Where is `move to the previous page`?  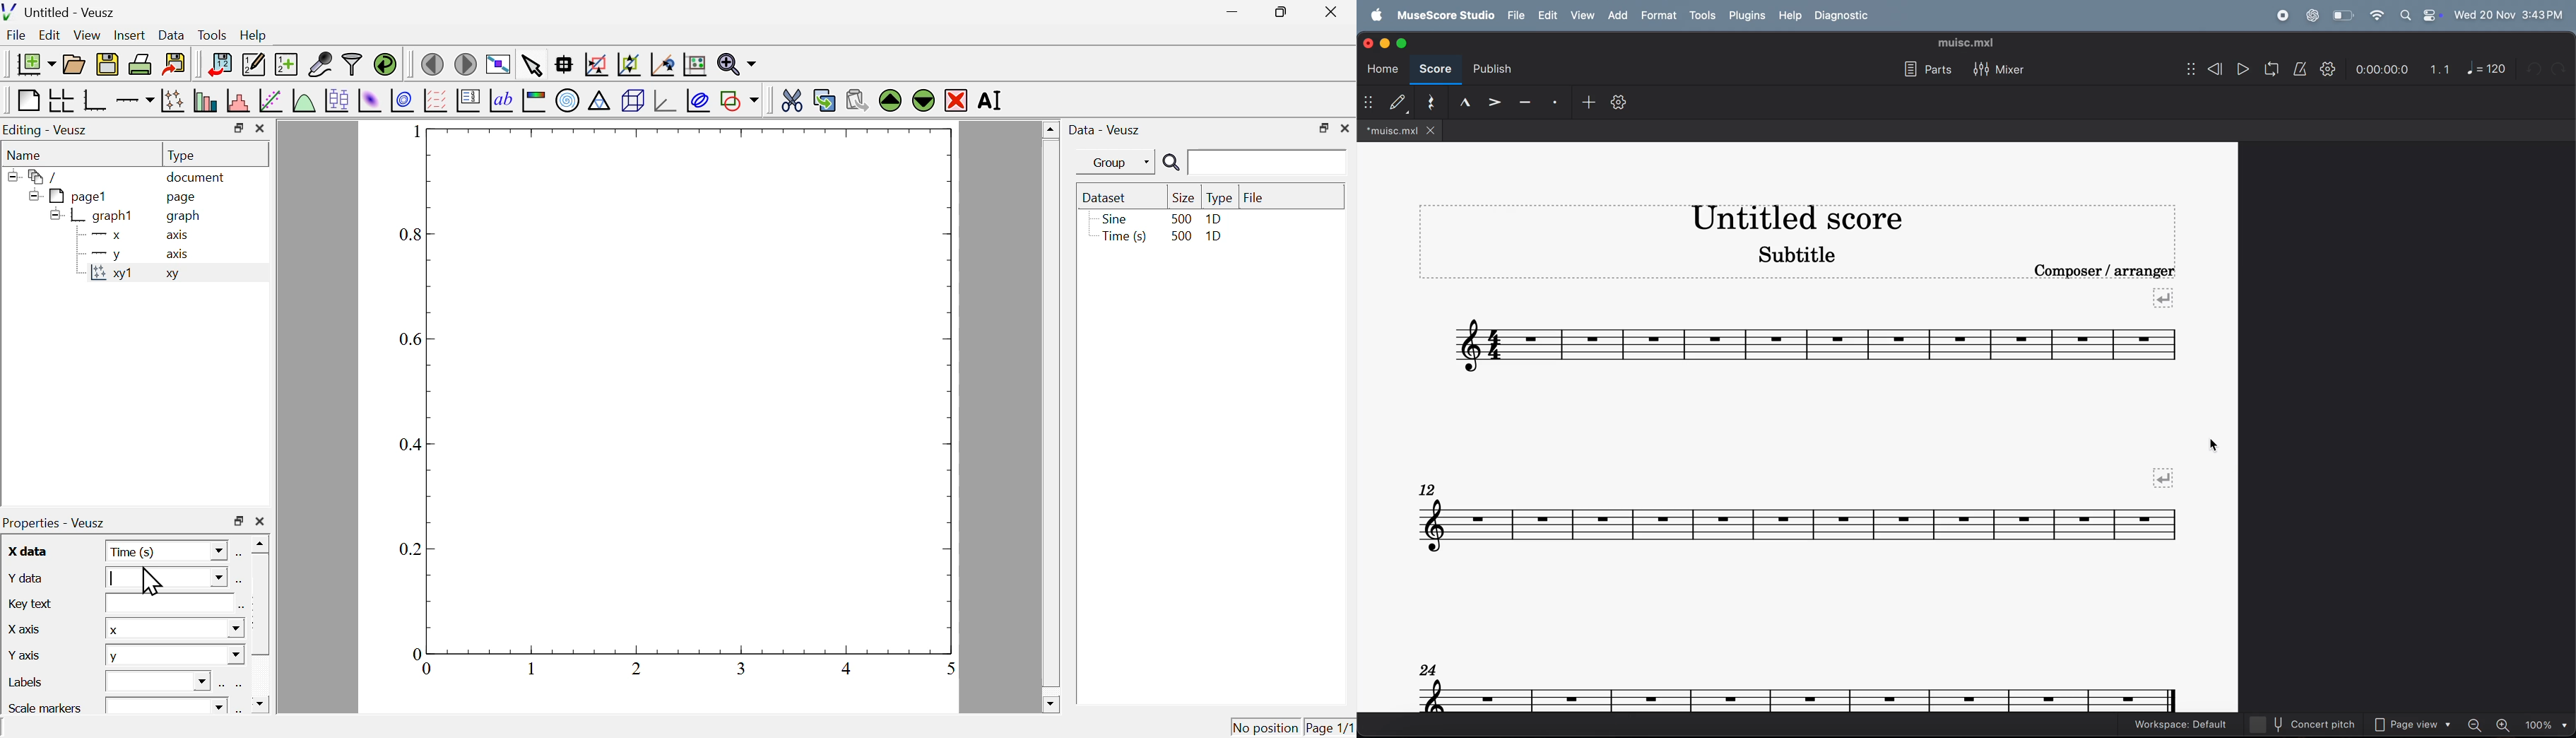 move to the previous page is located at coordinates (432, 63).